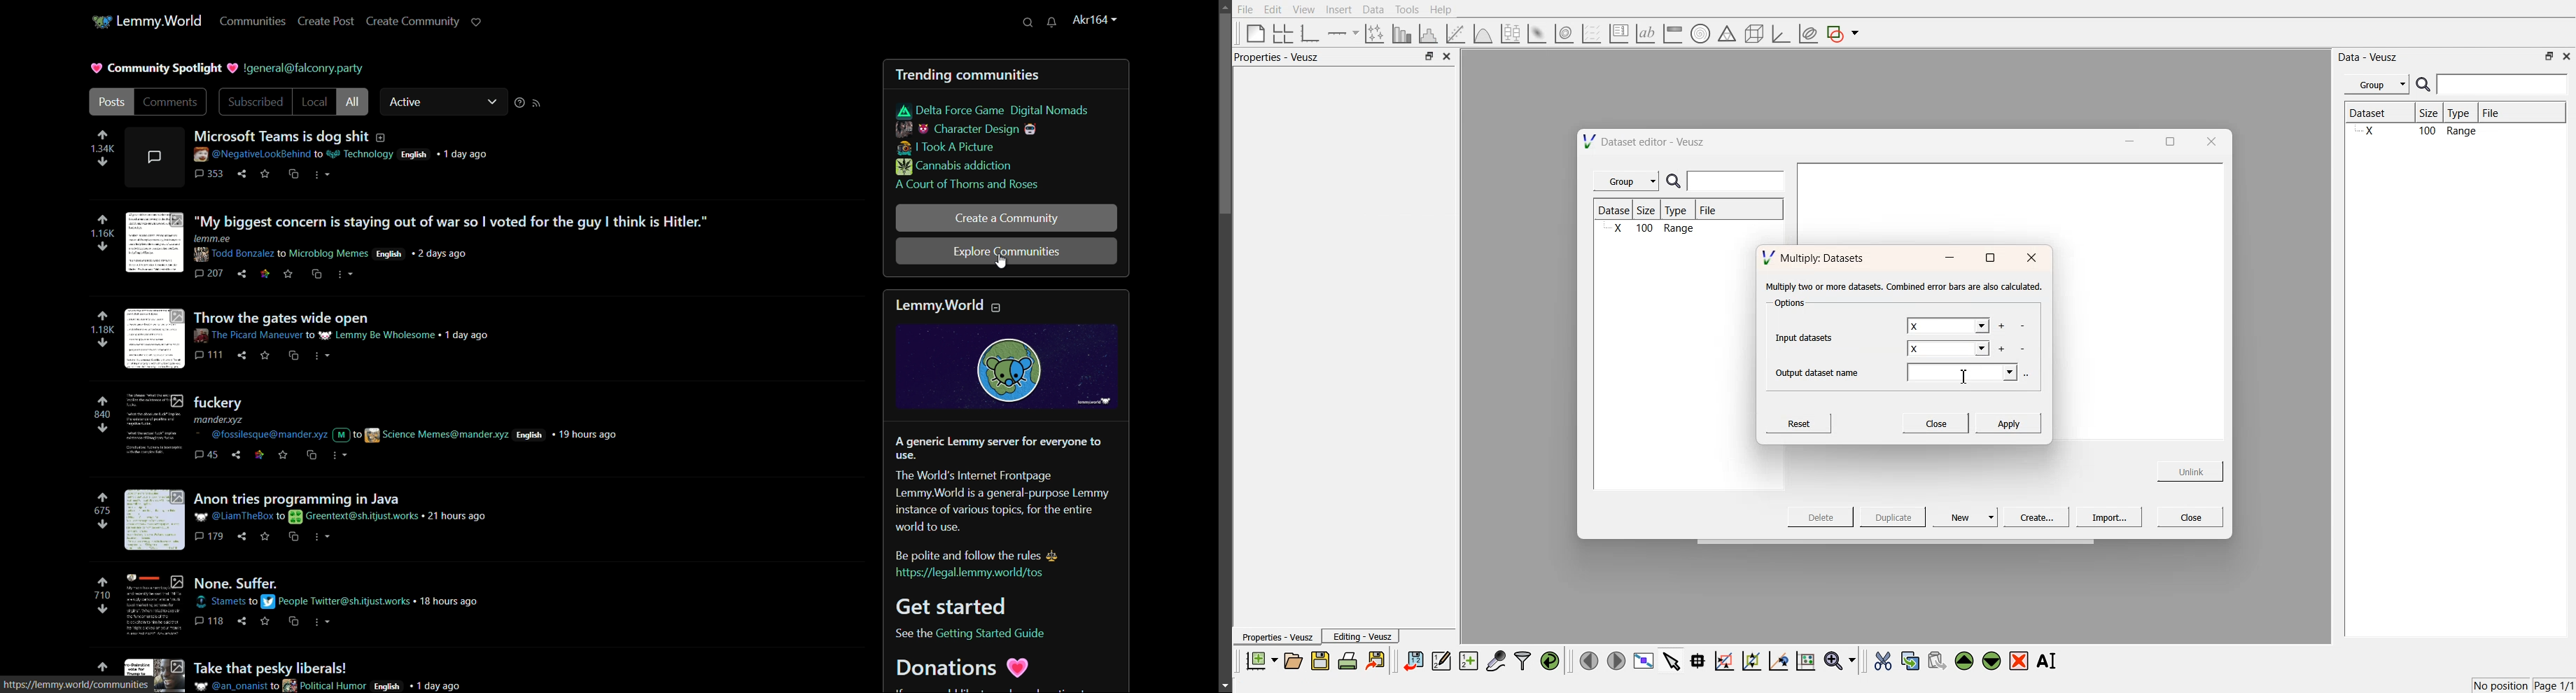 Image resolution: width=2576 pixels, height=700 pixels. Describe the element at coordinates (101, 246) in the screenshot. I see `downvote` at that location.